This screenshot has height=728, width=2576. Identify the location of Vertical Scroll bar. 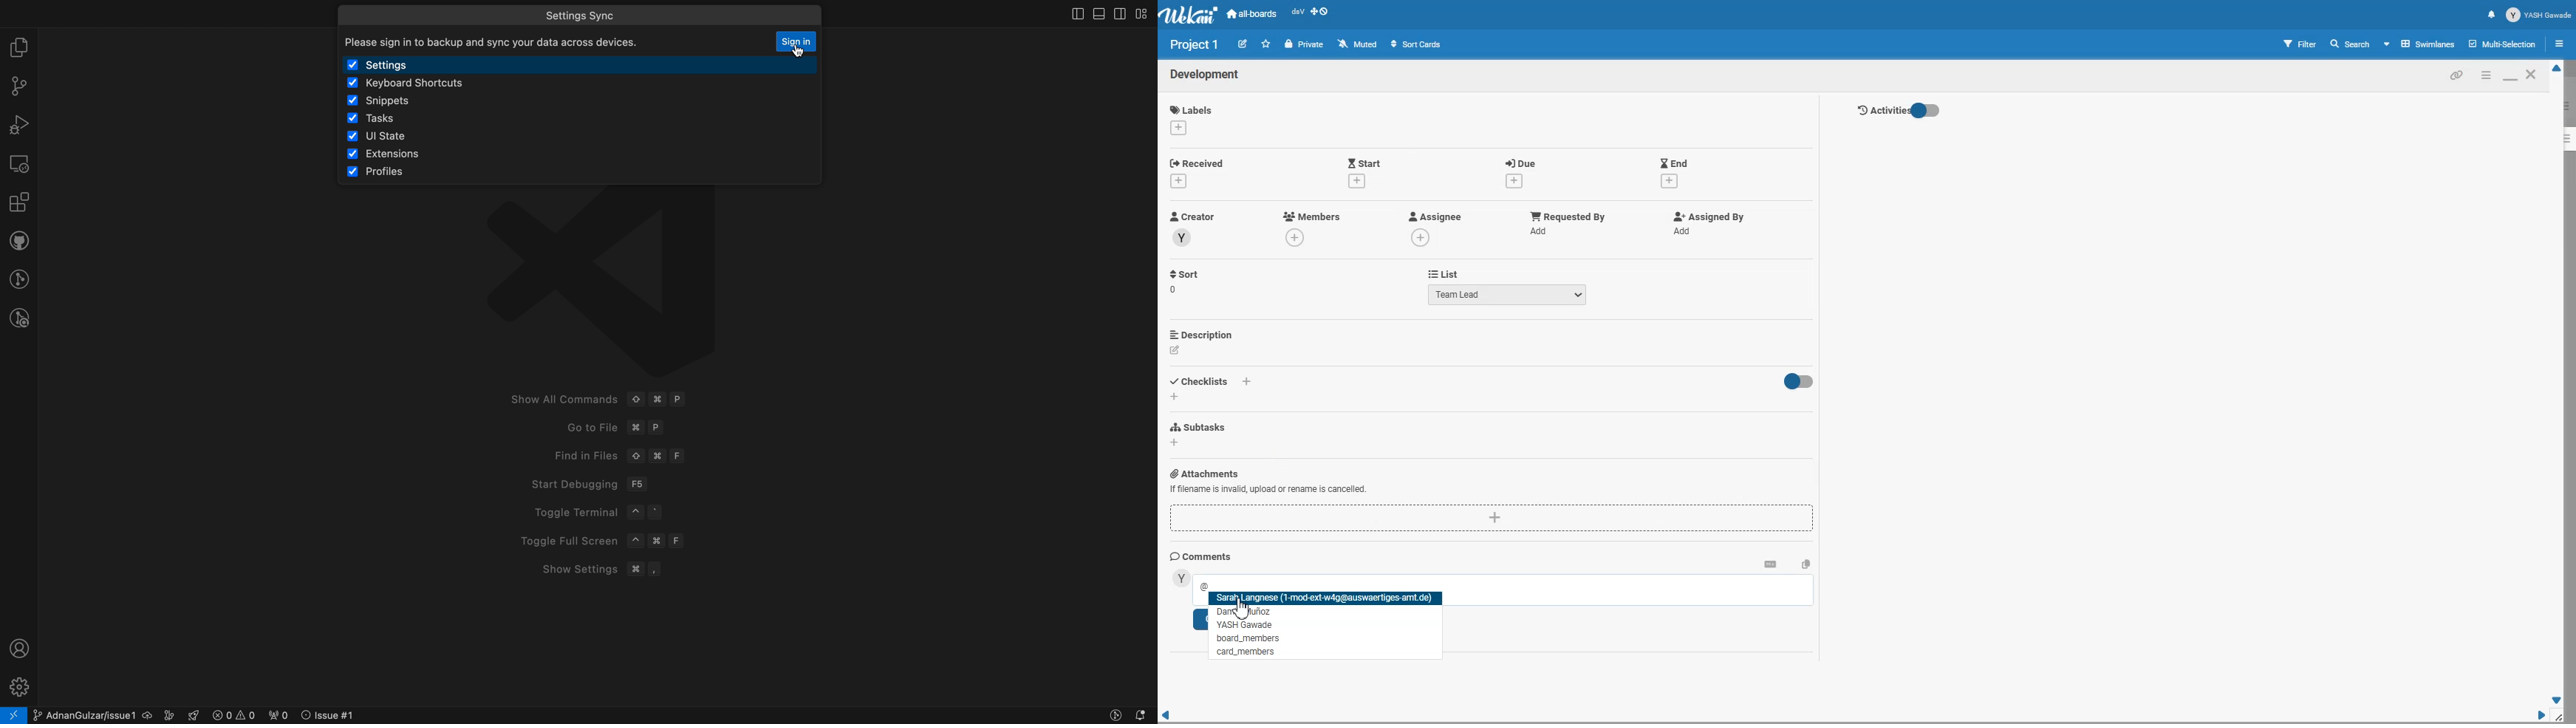
(2558, 384).